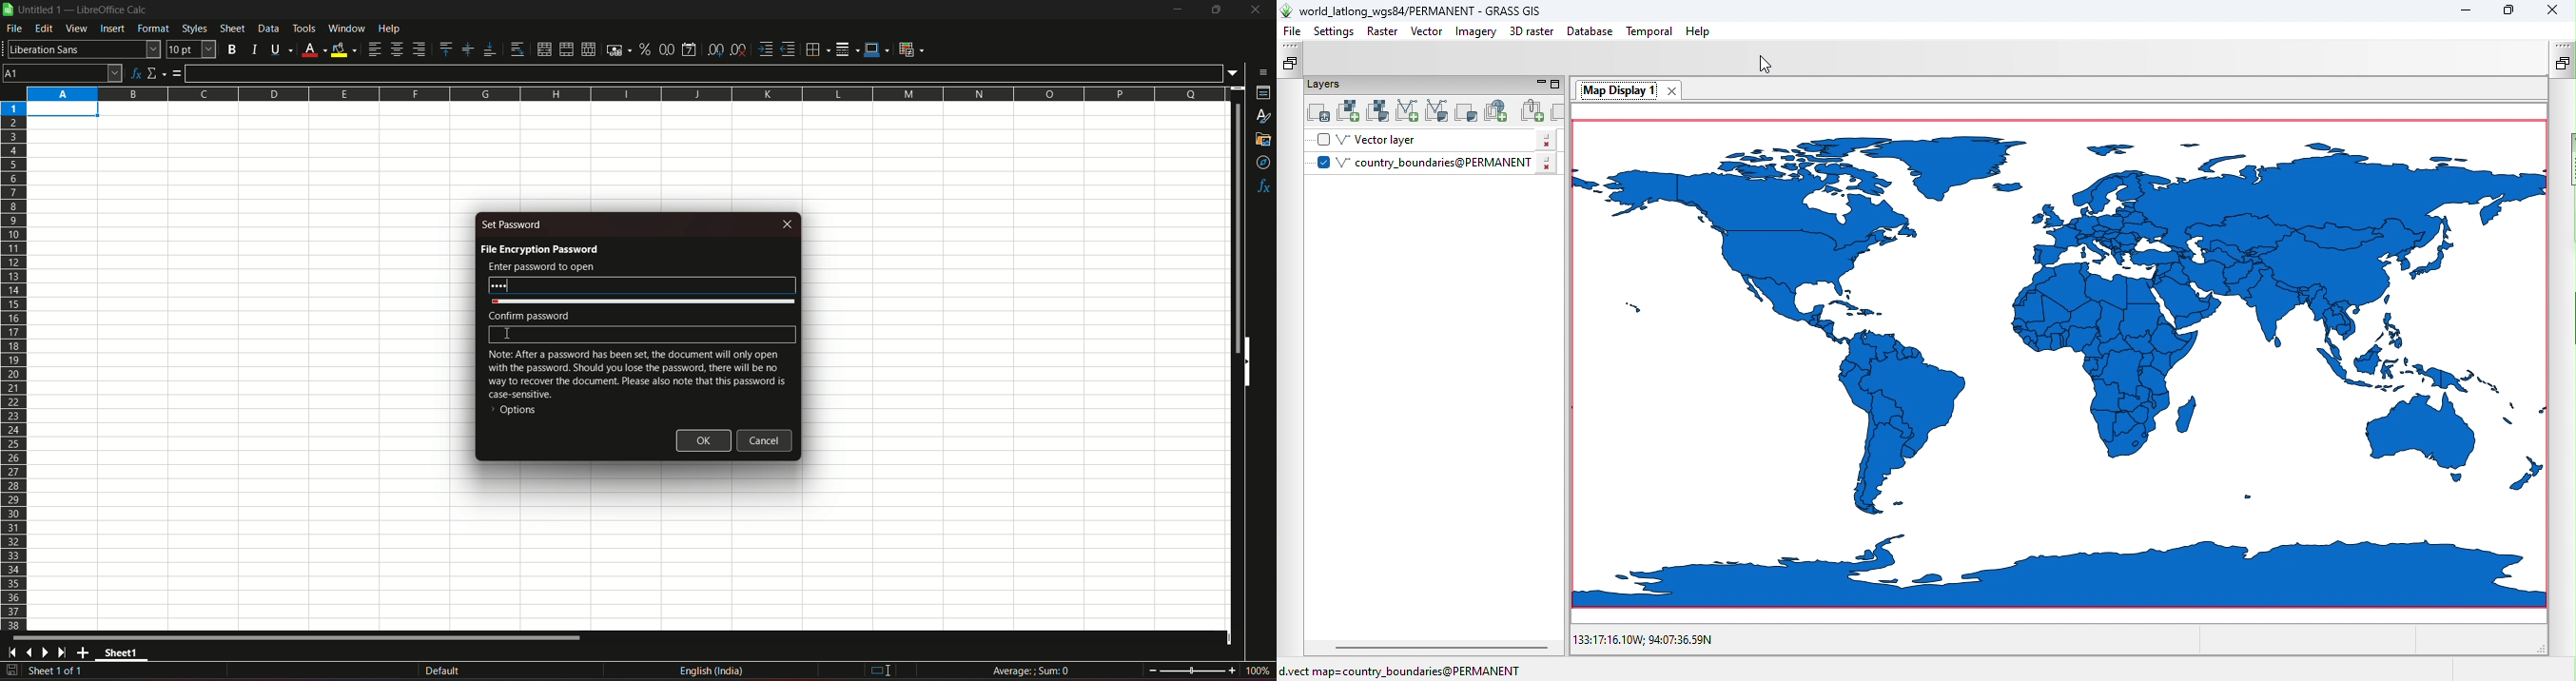  Describe the element at coordinates (193, 29) in the screenshot. I see `Styles` at that location.